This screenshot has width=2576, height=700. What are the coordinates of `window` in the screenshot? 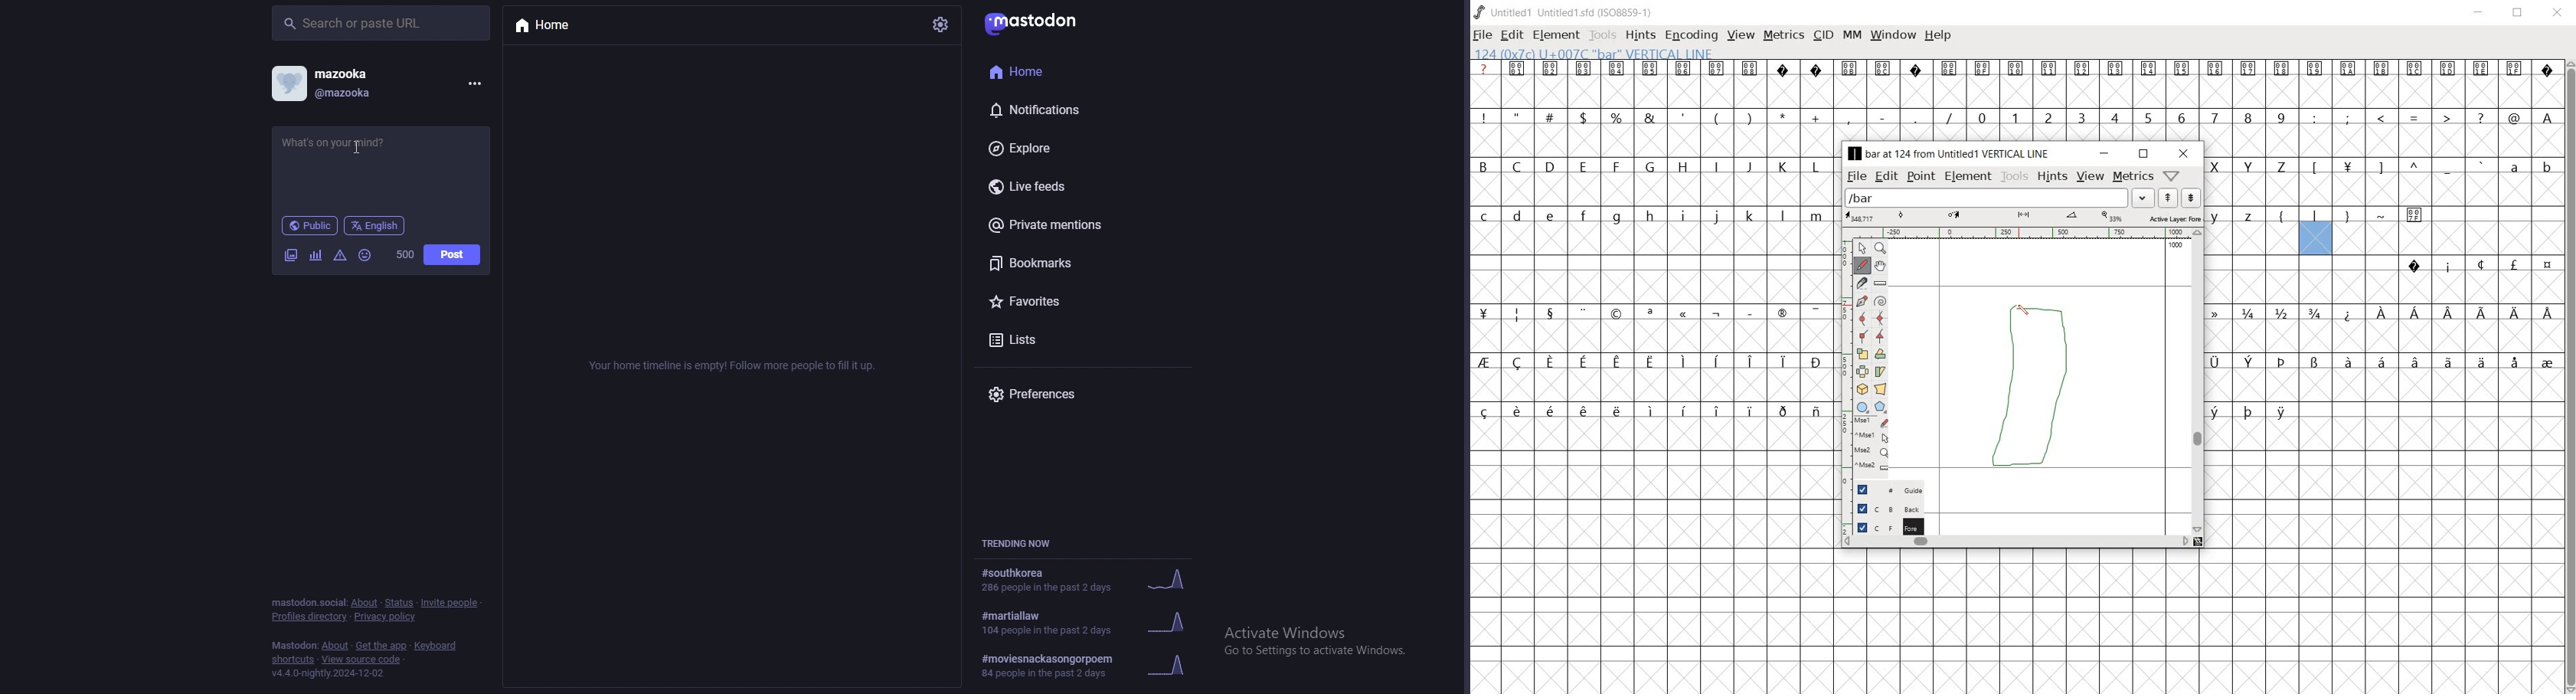 It's located at (1895, 34).